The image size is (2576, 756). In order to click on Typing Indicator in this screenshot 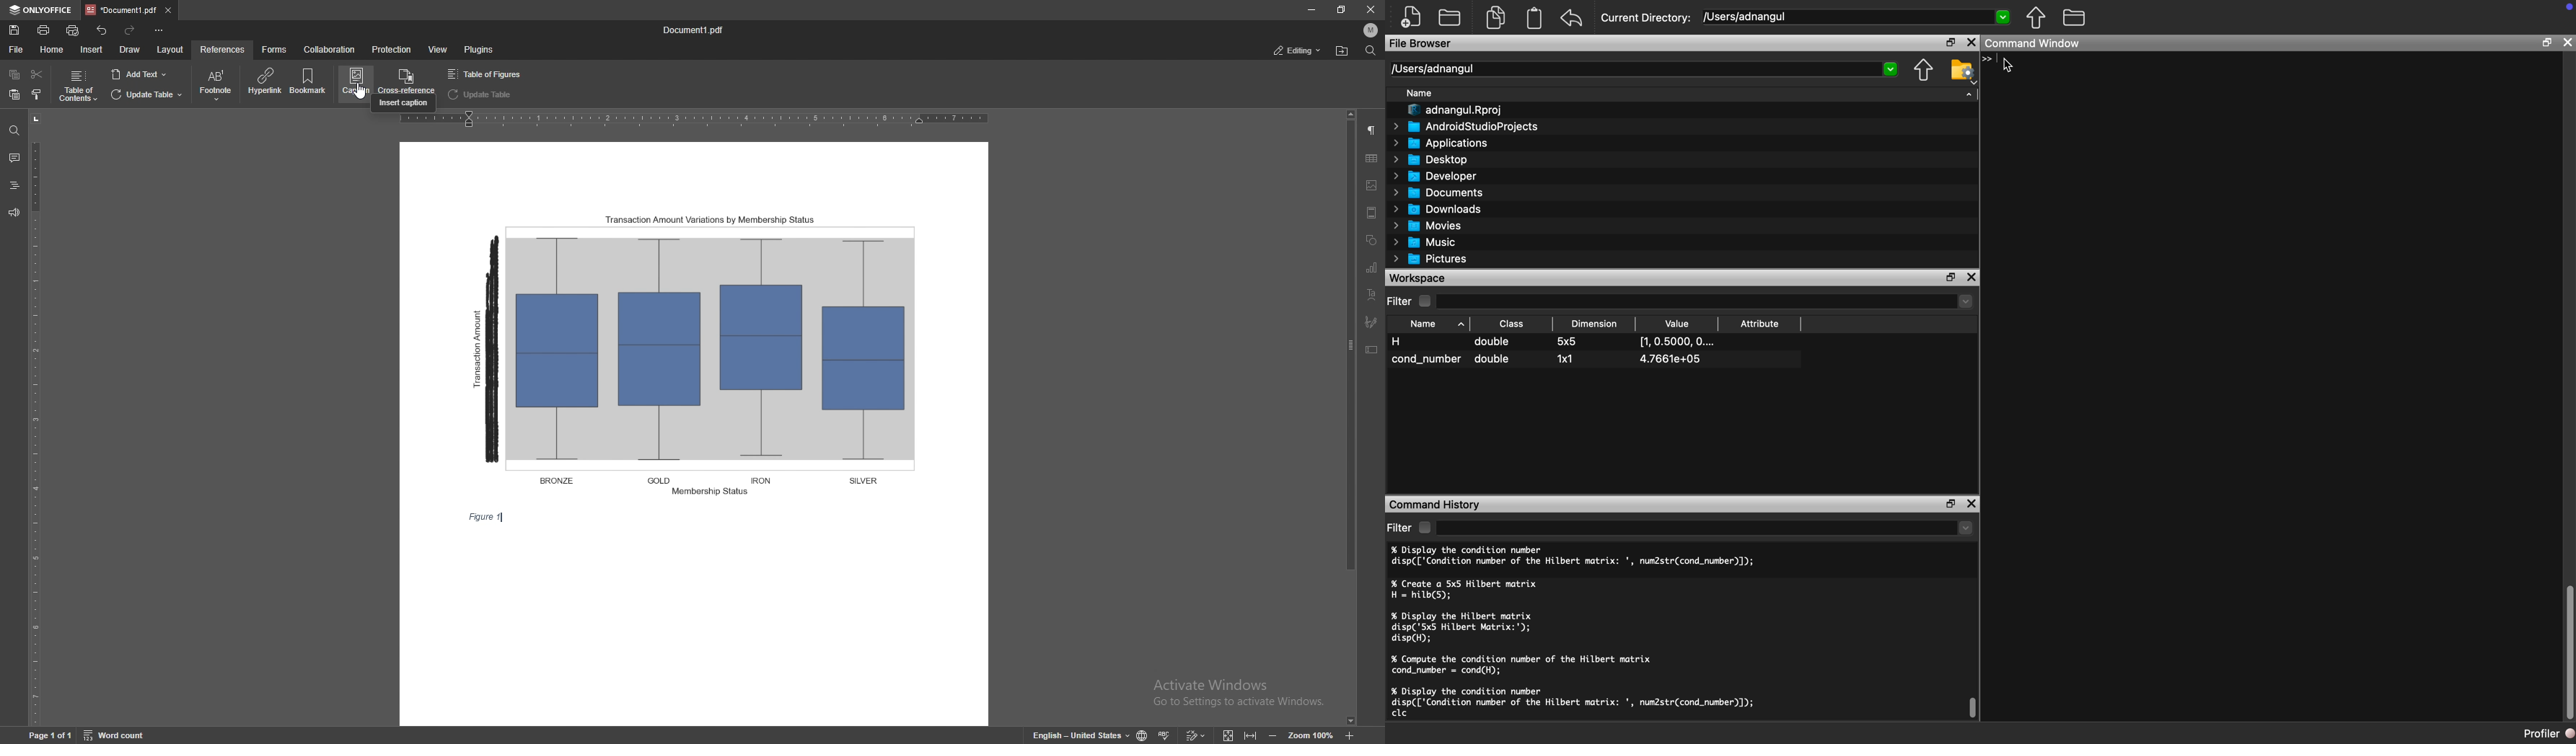, I will do `click(1992, 60)`.